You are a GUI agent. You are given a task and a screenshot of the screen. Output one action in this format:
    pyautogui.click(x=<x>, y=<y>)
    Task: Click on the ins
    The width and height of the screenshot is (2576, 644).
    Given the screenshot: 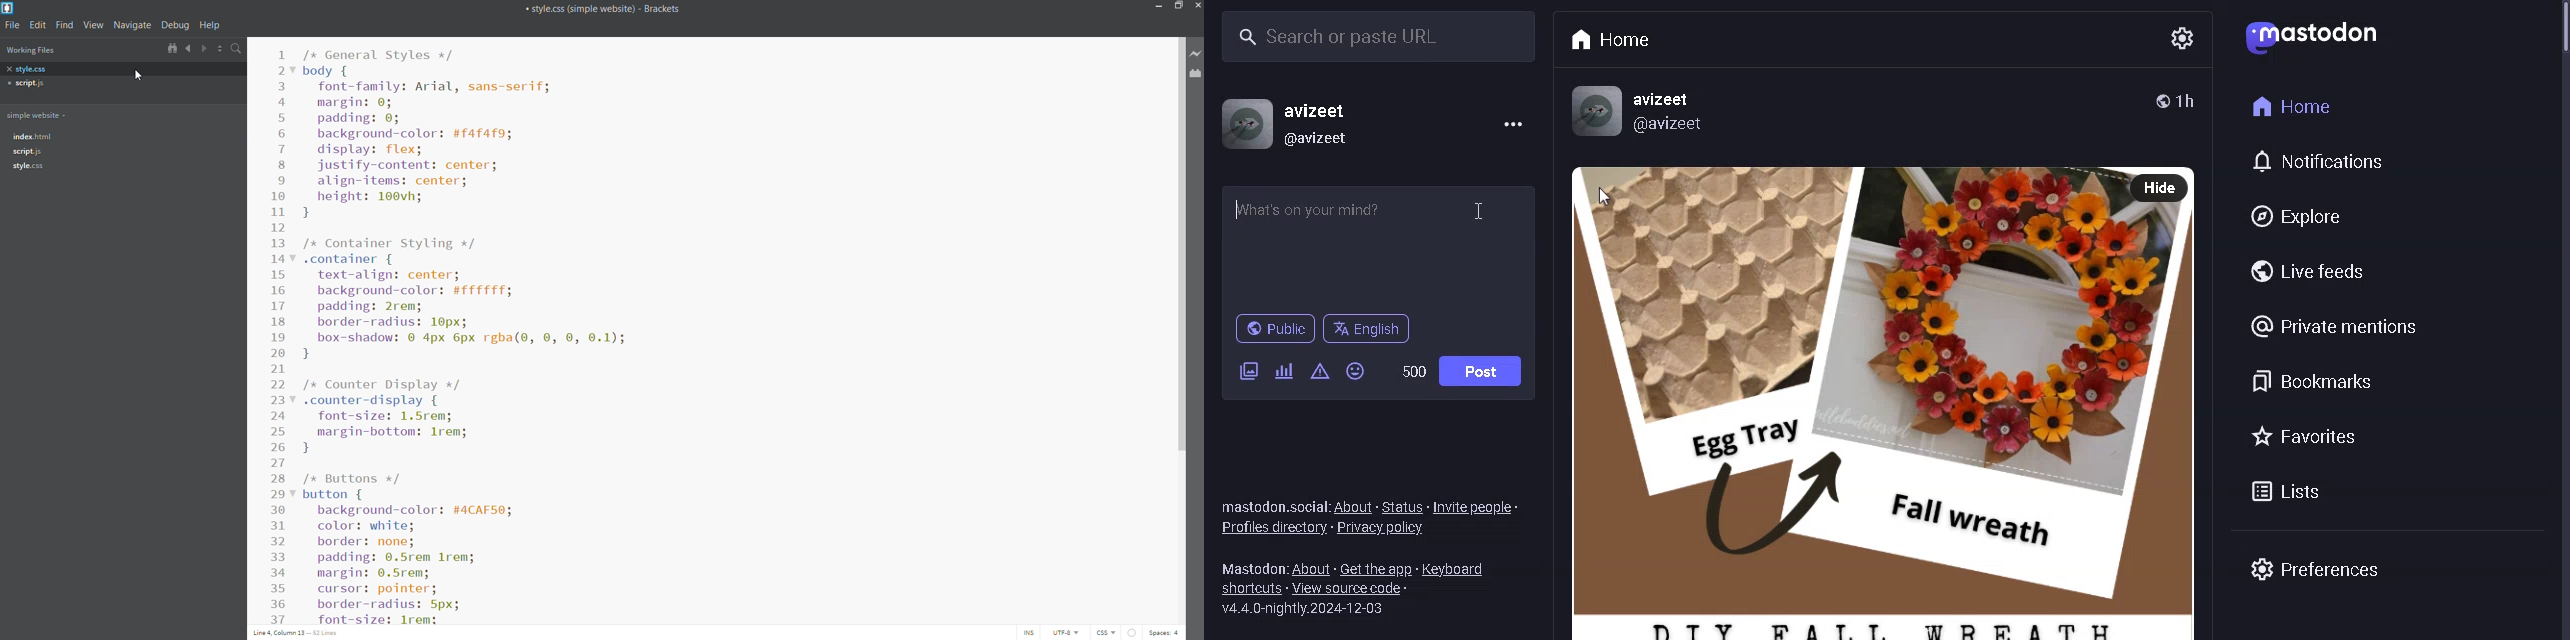 What is the action you would take?
    pyautogui.click(x=1030, y=632)
    